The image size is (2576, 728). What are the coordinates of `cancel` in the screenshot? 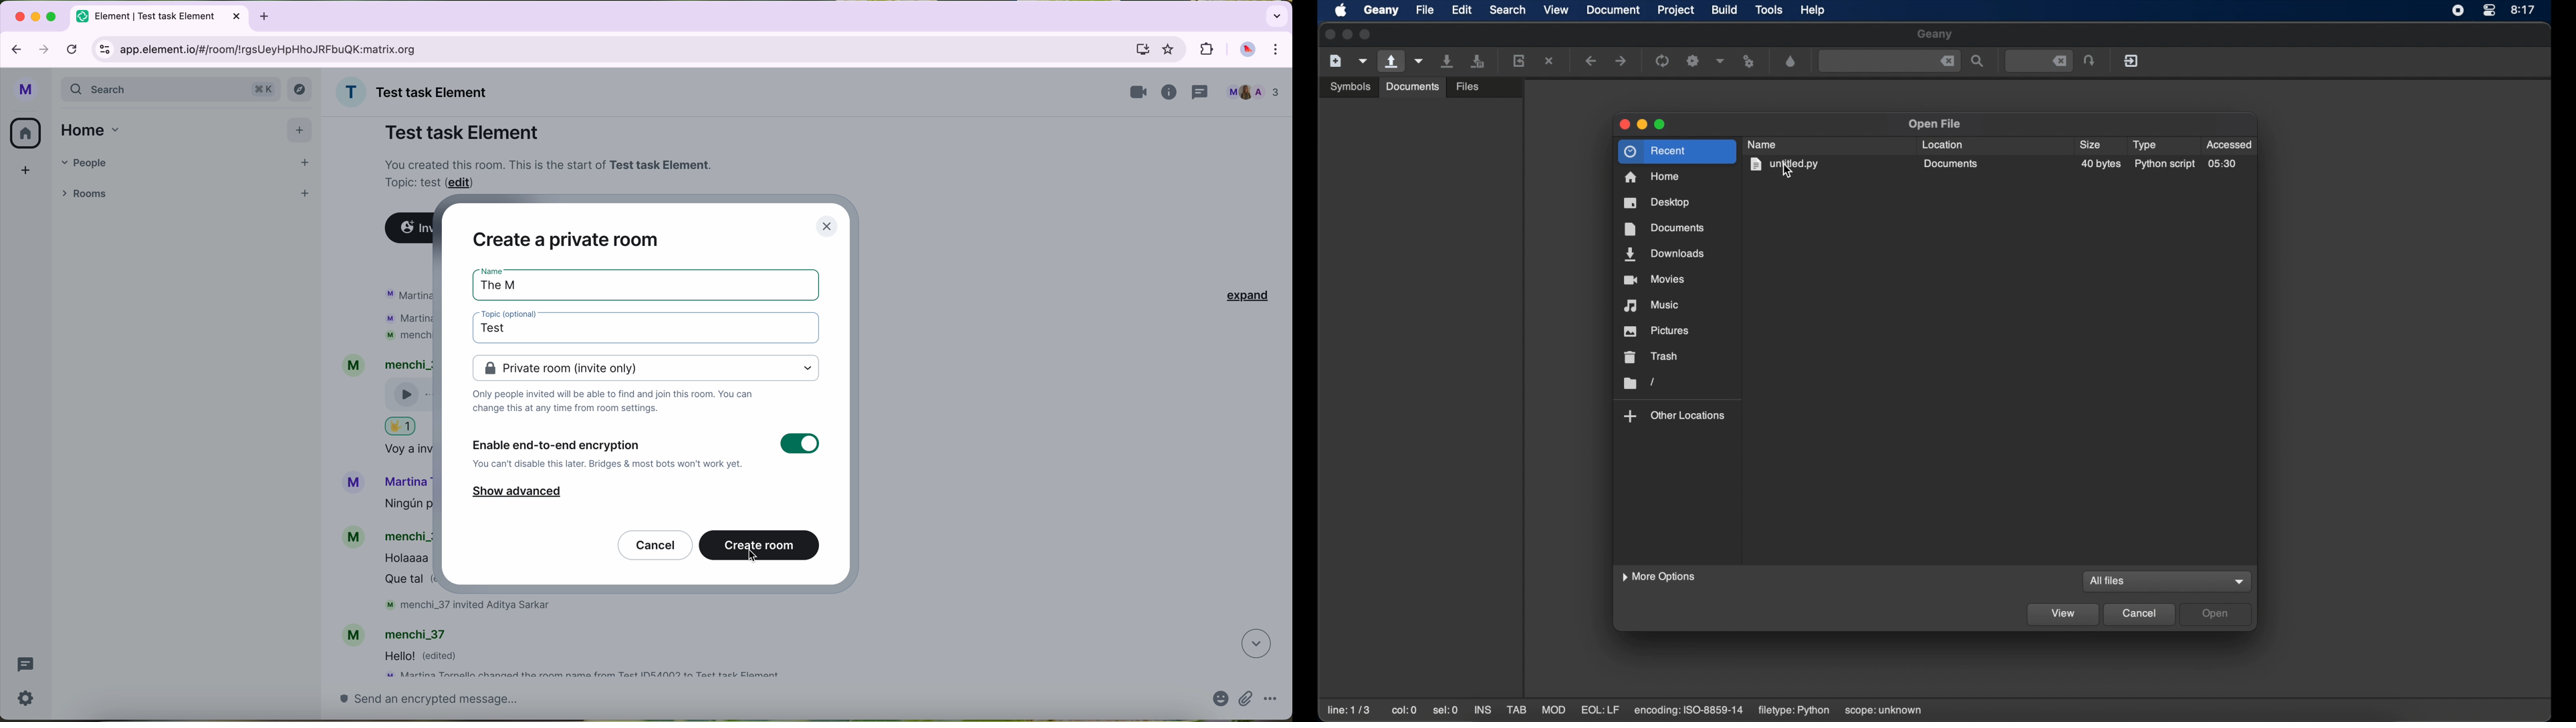 It's located at (2140, 614).